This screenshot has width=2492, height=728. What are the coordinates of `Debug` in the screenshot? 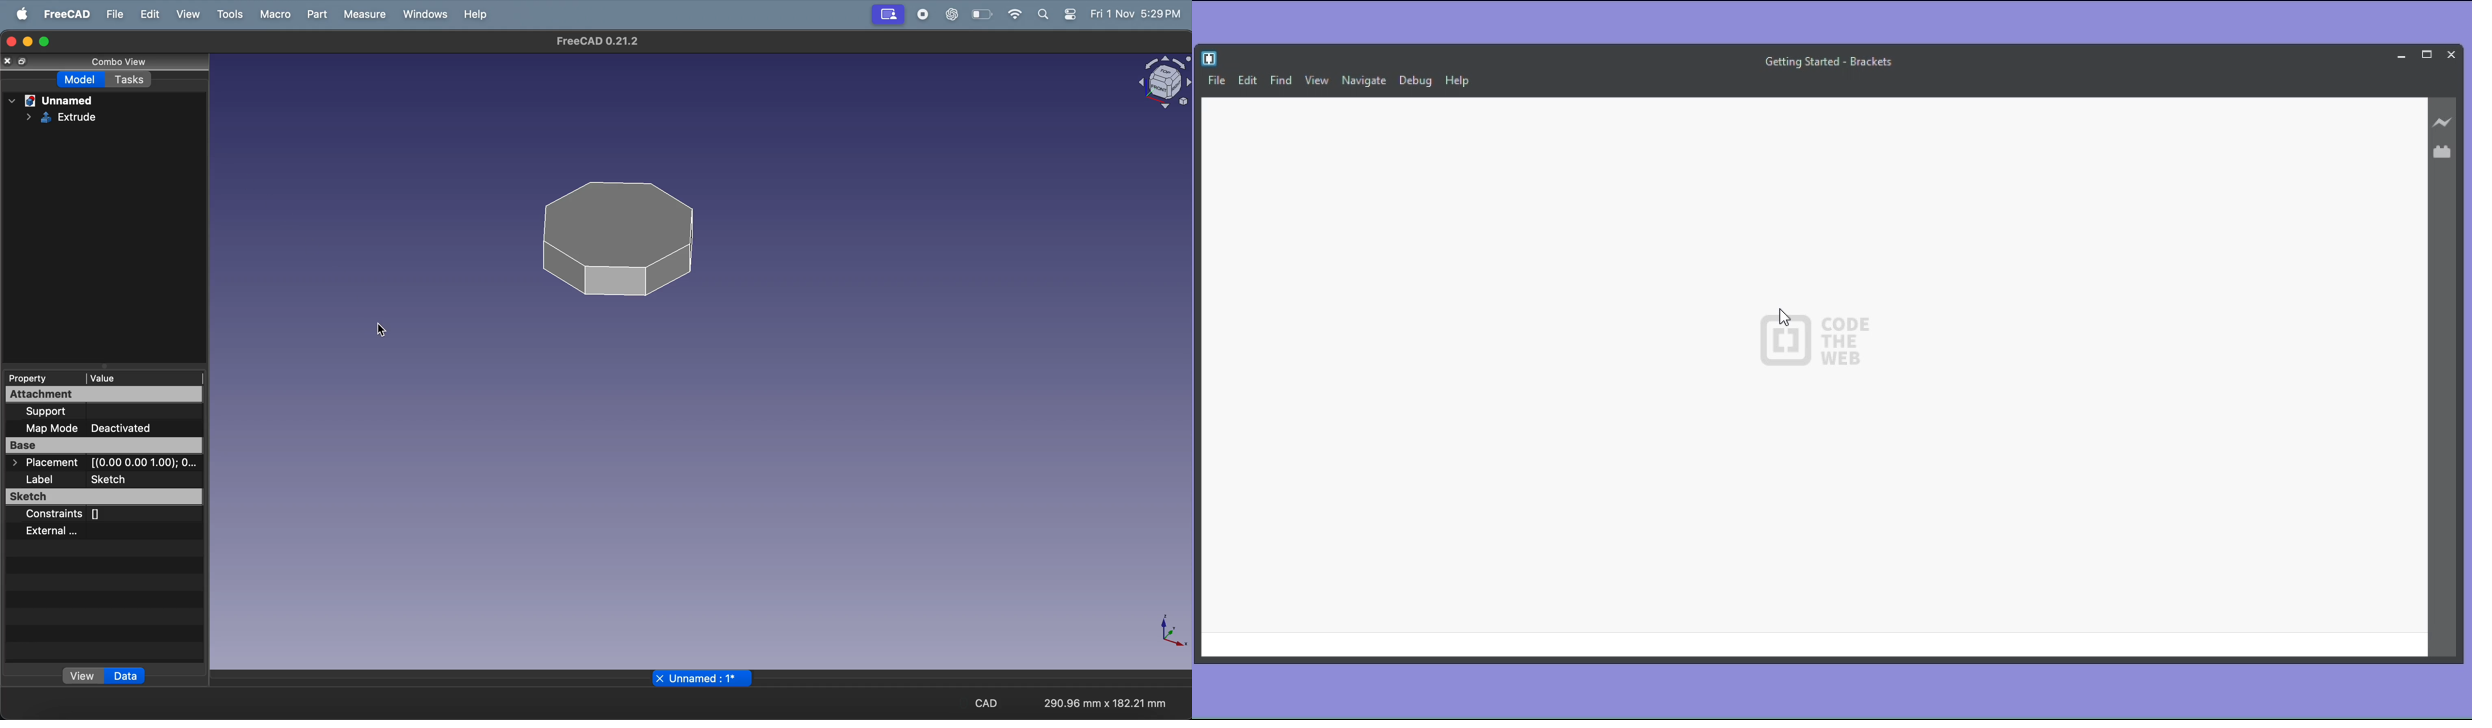 It's located at (1418, 82).